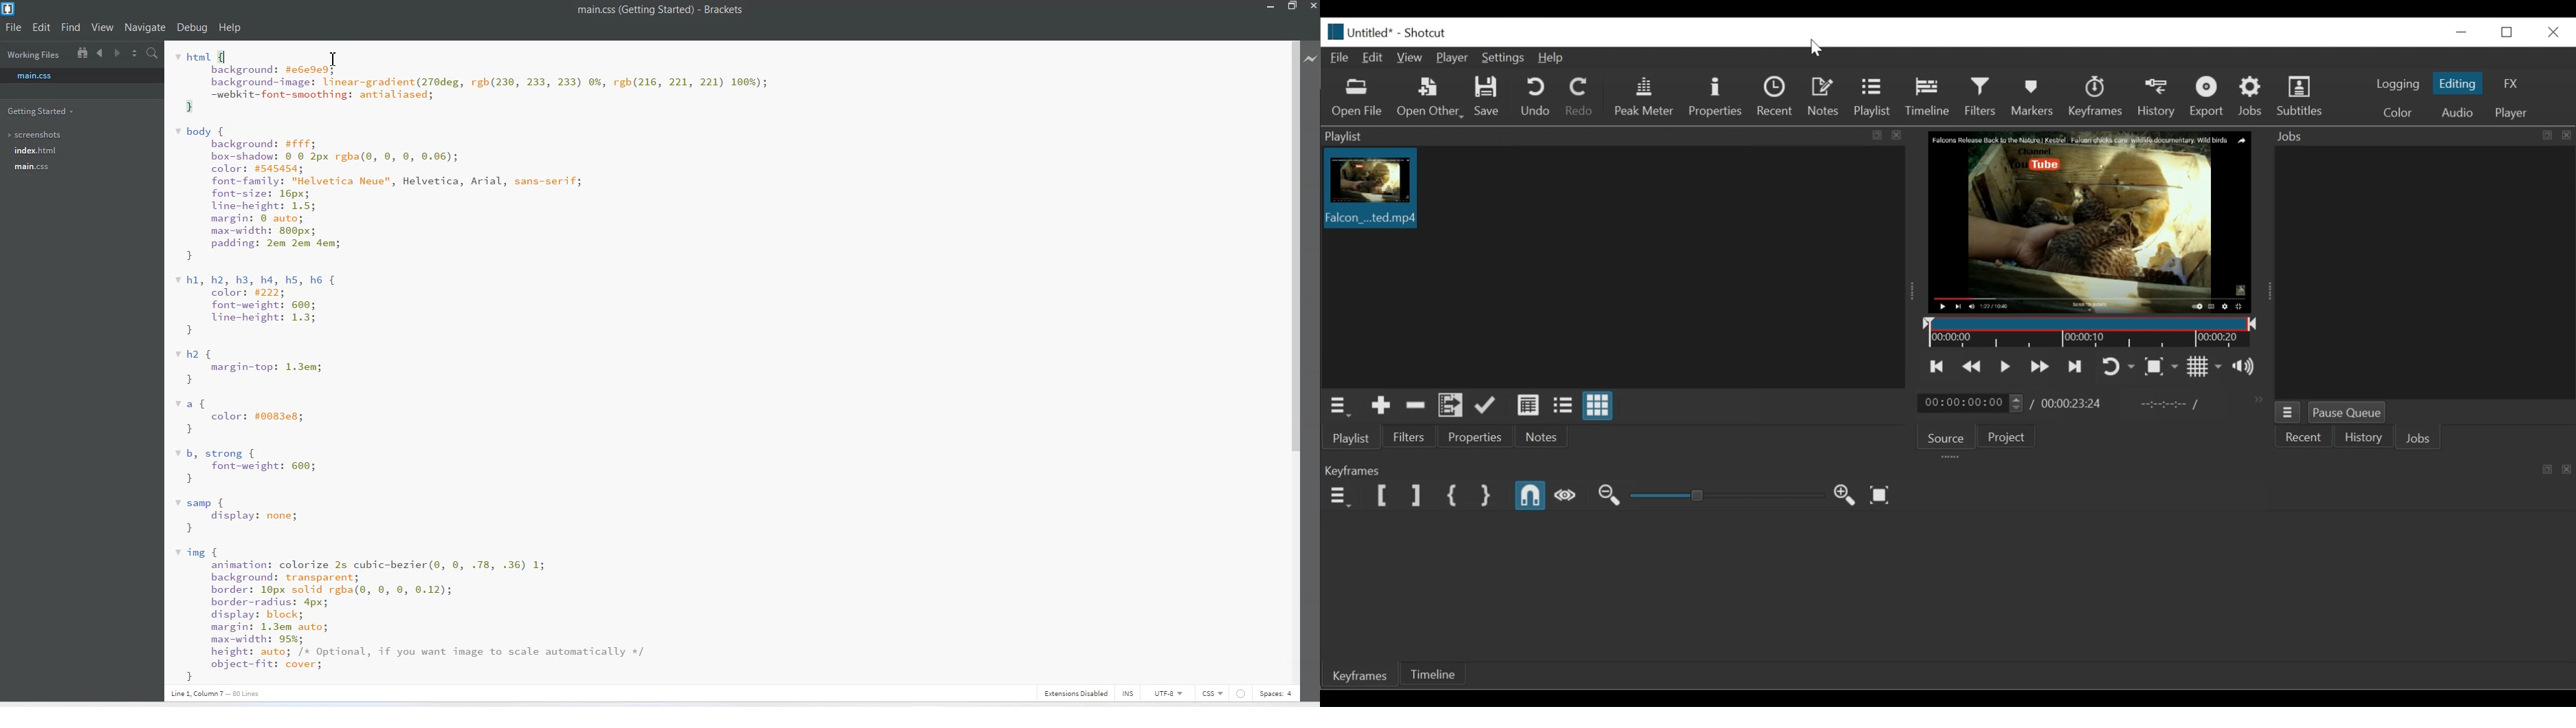 The height and width of the screenshot is (728, 2576). I want to click on Playlist, so click(1353, 439).